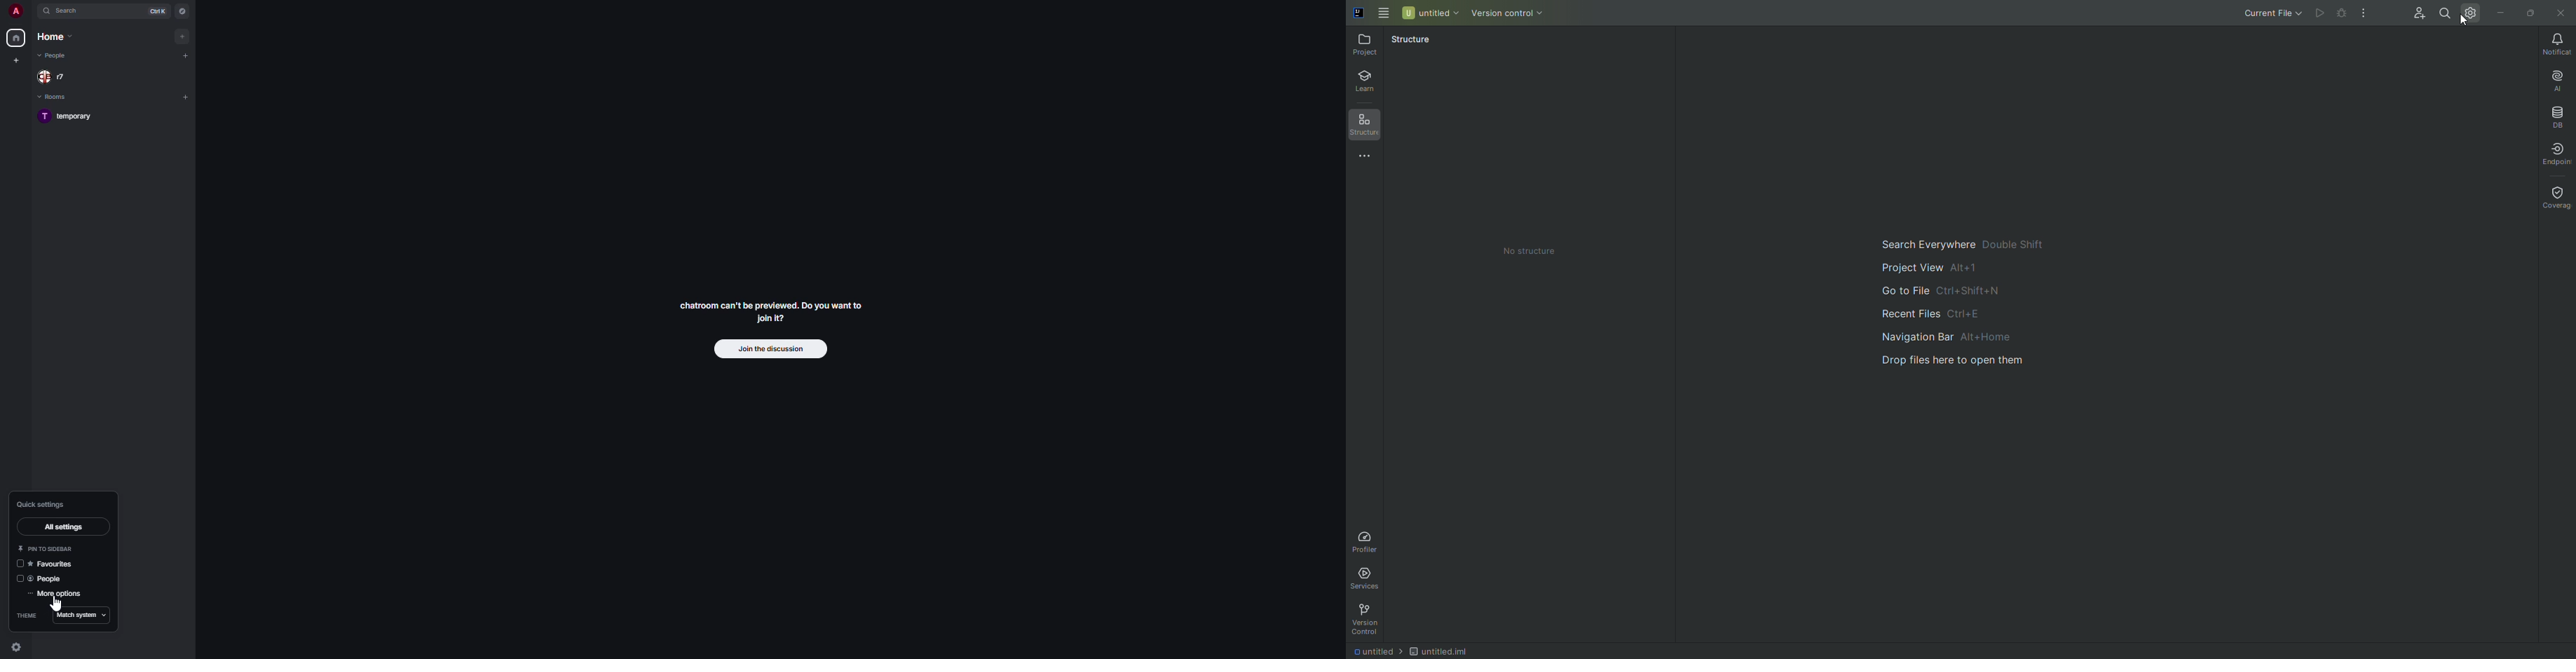 This screenshot has height=672, width=2576. I want to click on home, so click(18, 38).